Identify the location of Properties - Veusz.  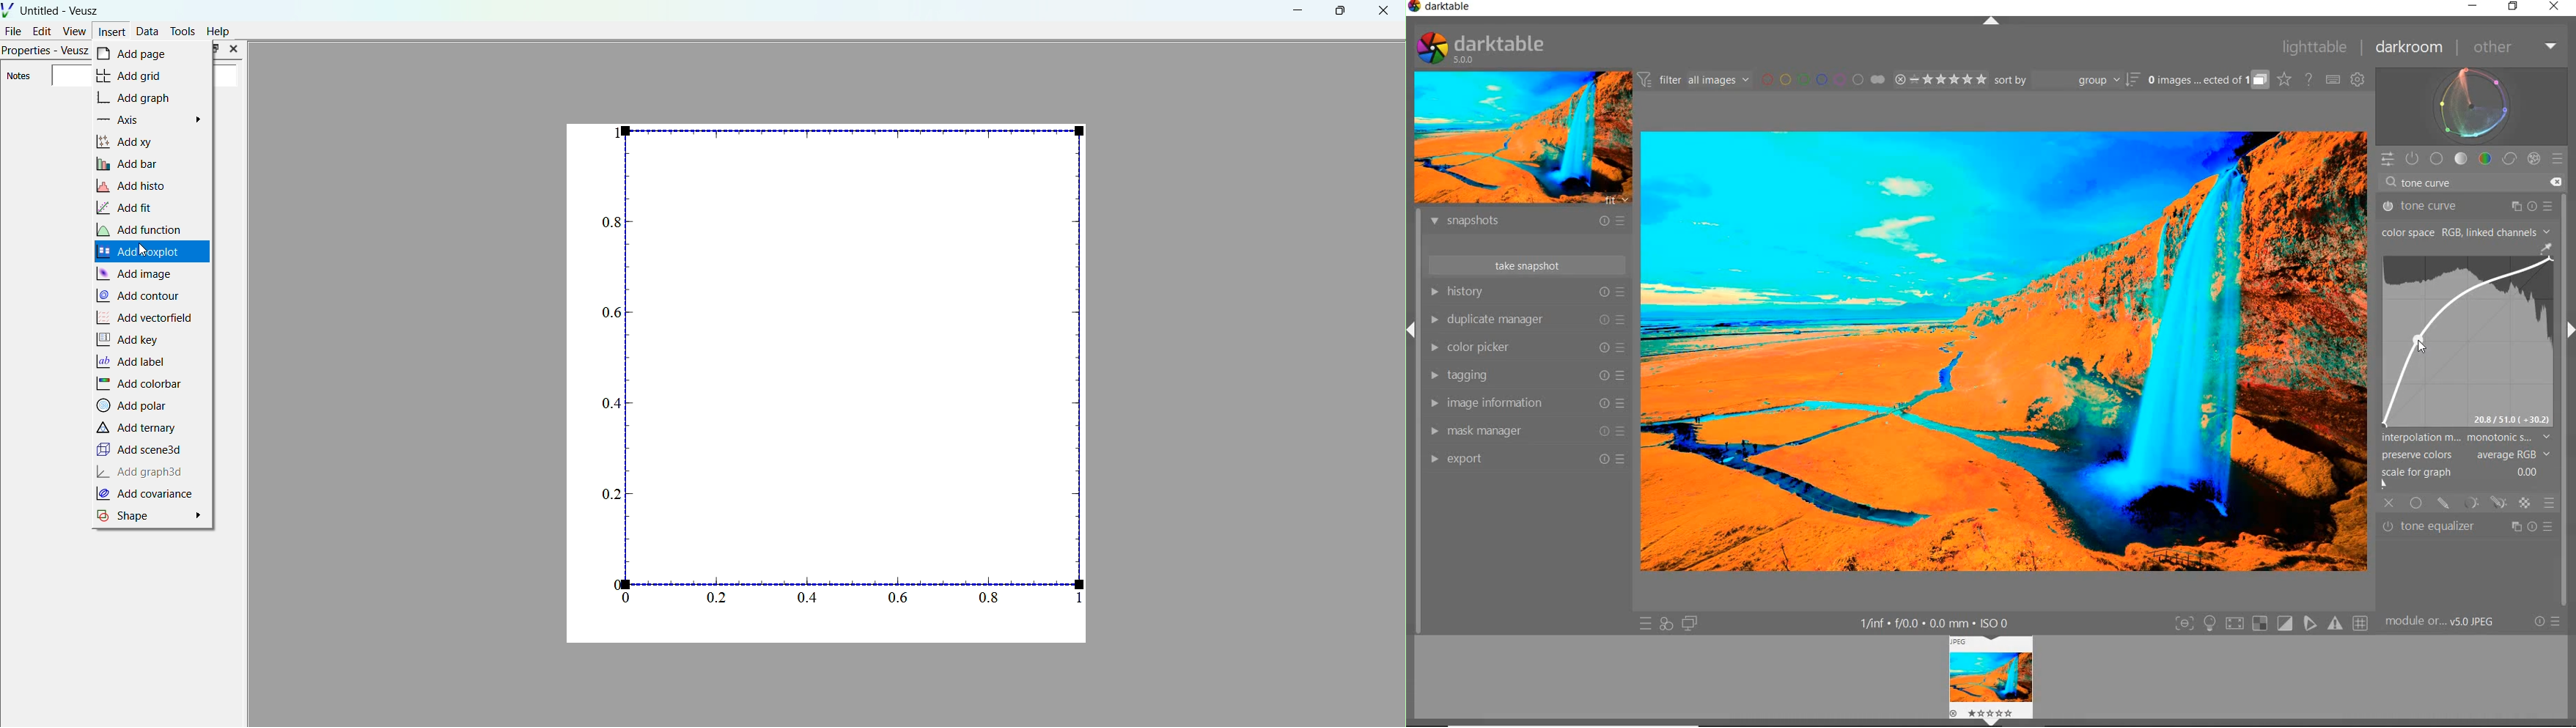
(45, 52).